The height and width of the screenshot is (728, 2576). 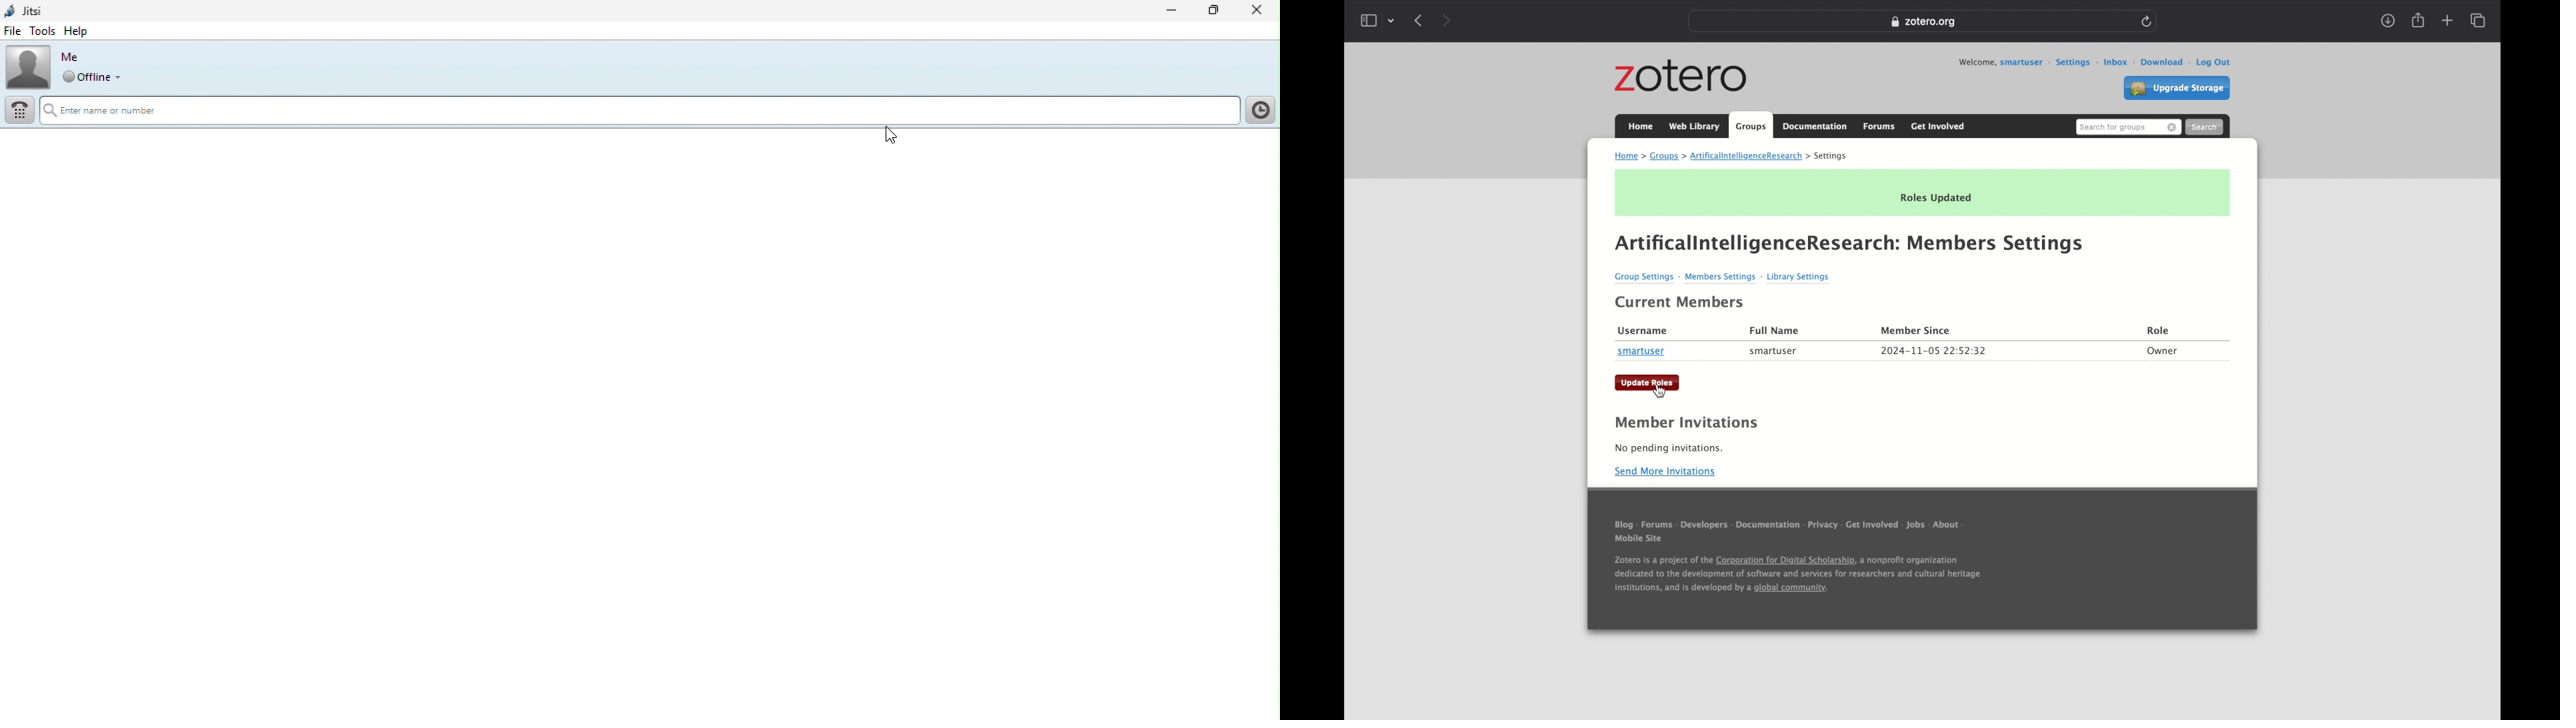 What do you see at coordinates (2147, 21) in the screenshot?
I see `refresh` at bounding box center [2147, 21].